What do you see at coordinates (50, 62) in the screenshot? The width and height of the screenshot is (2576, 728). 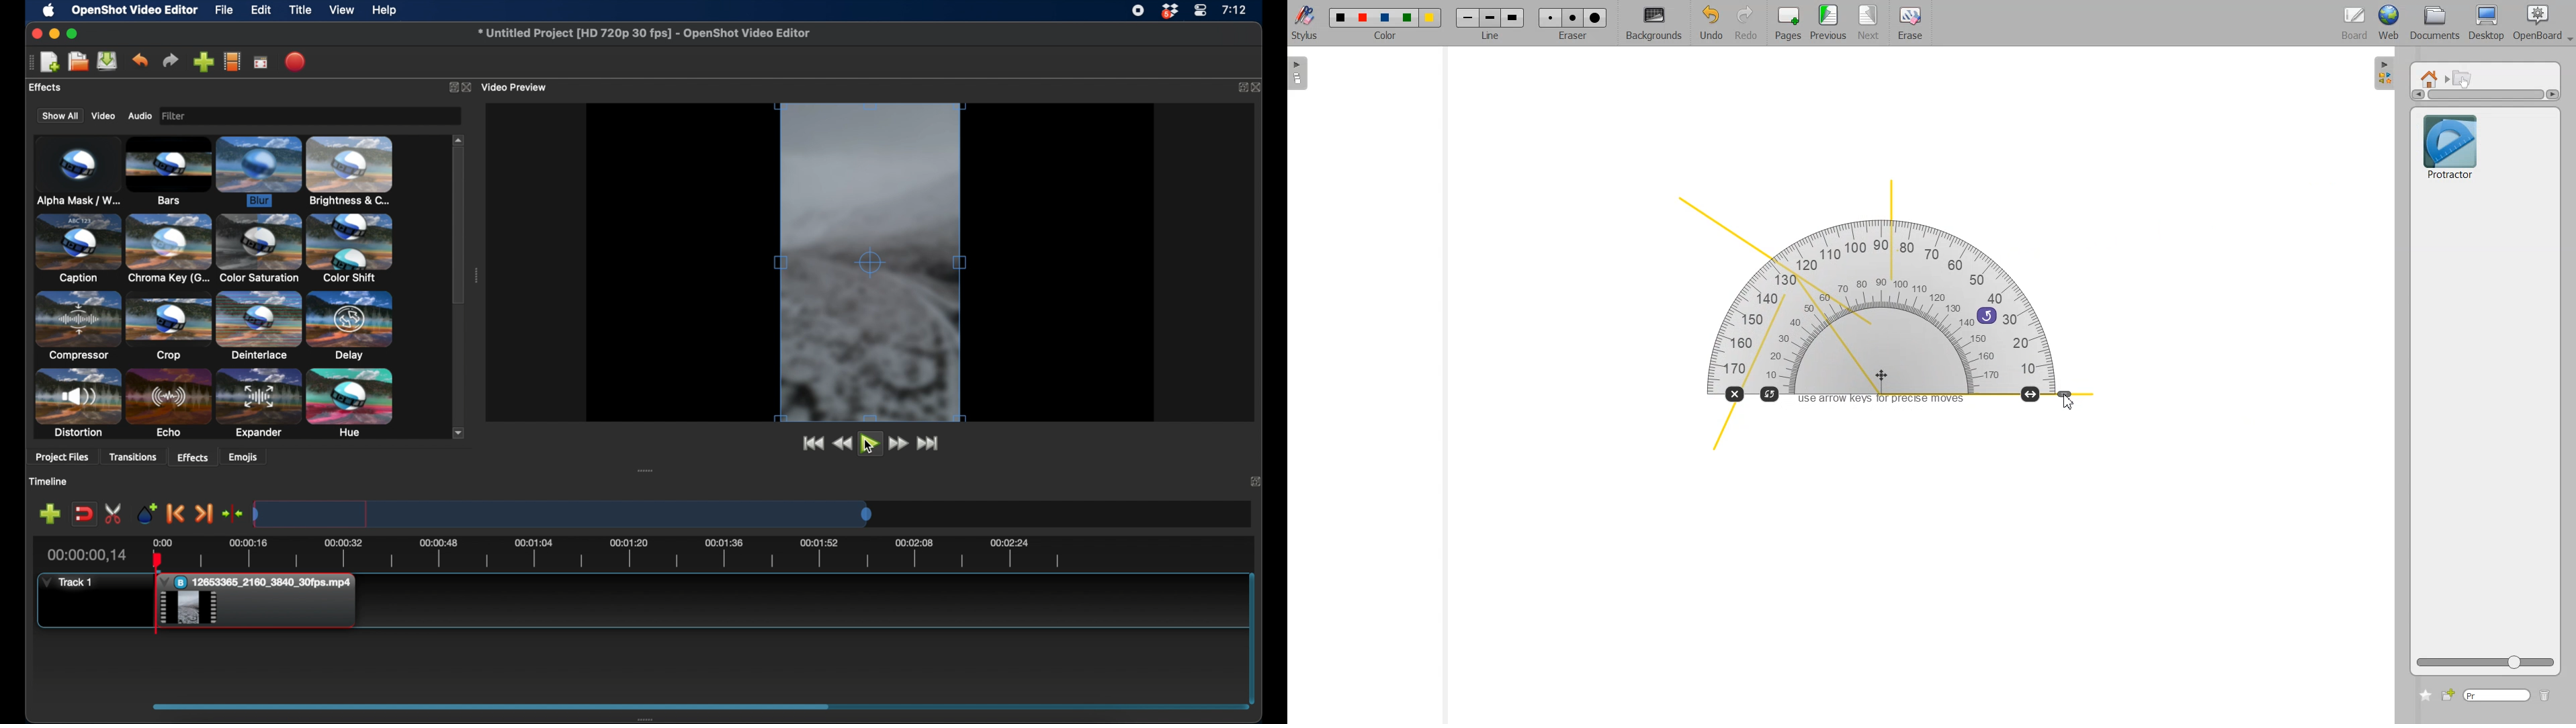 I see `new project` at bounding box center [50, 62].